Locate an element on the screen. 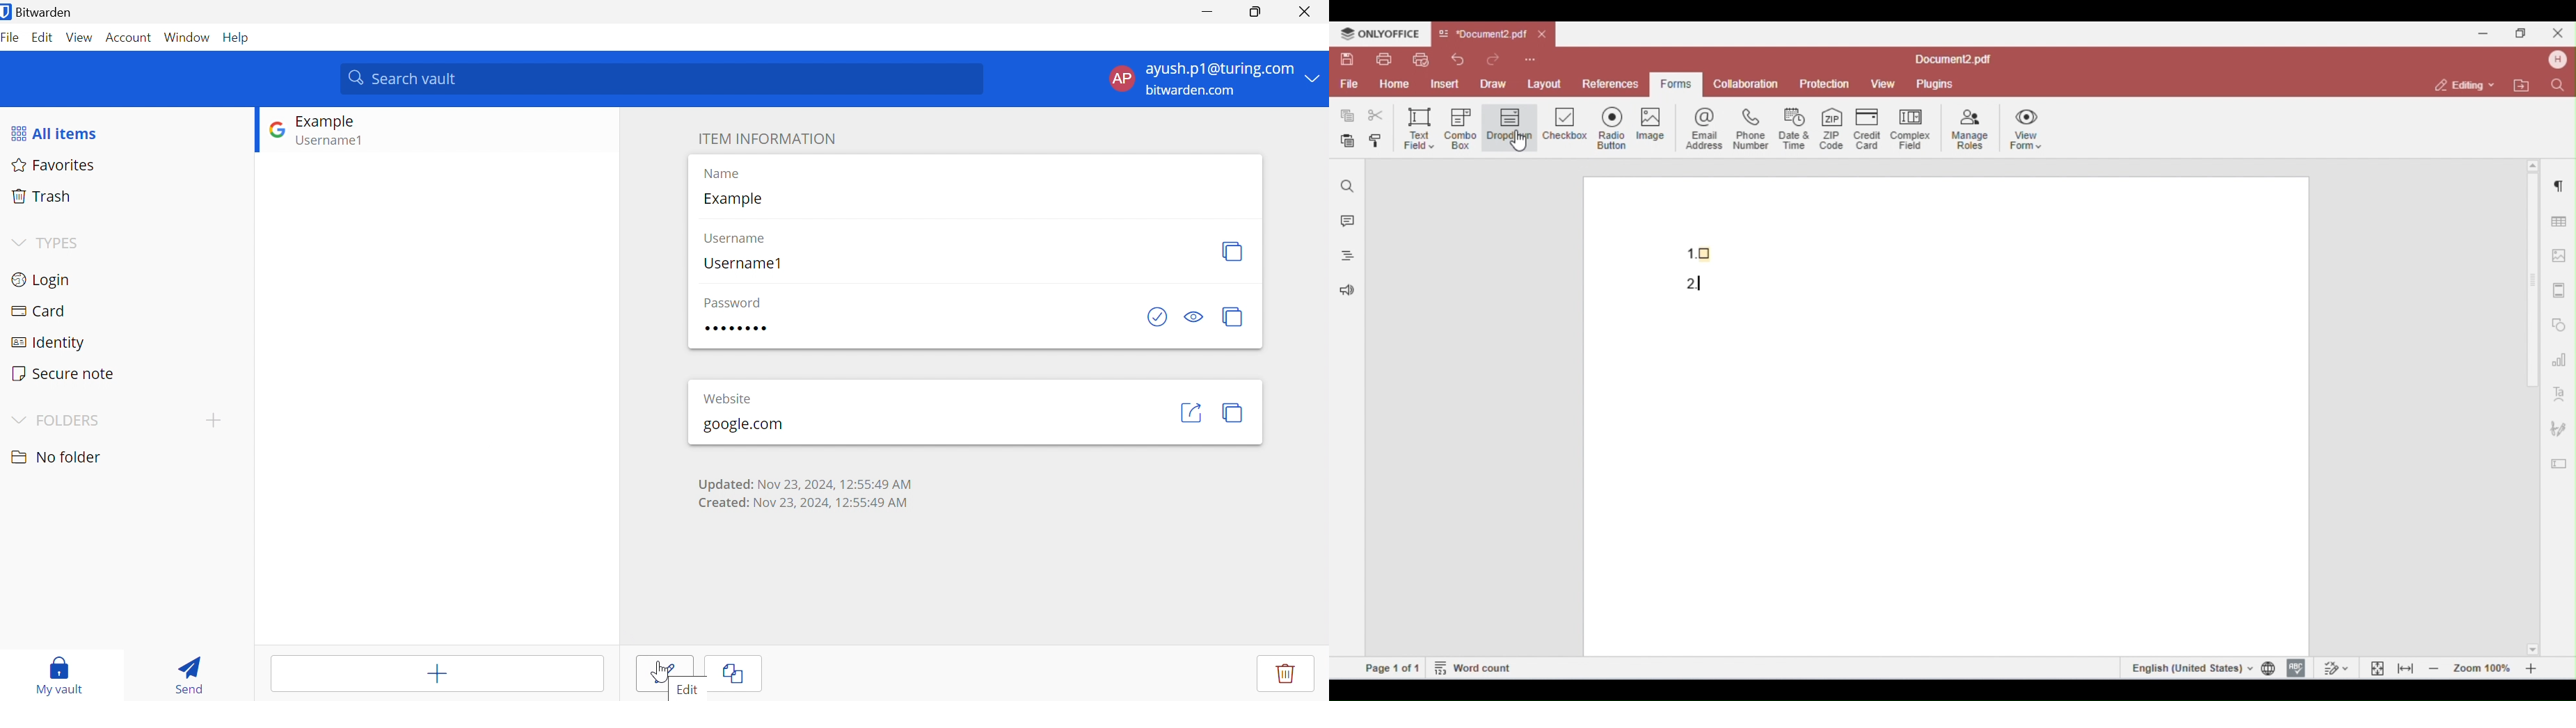 This screenshot has height=728, width=2576. Created: Nov 23, 2024, 12:55:49 AM is located at coordinates (806, 503).